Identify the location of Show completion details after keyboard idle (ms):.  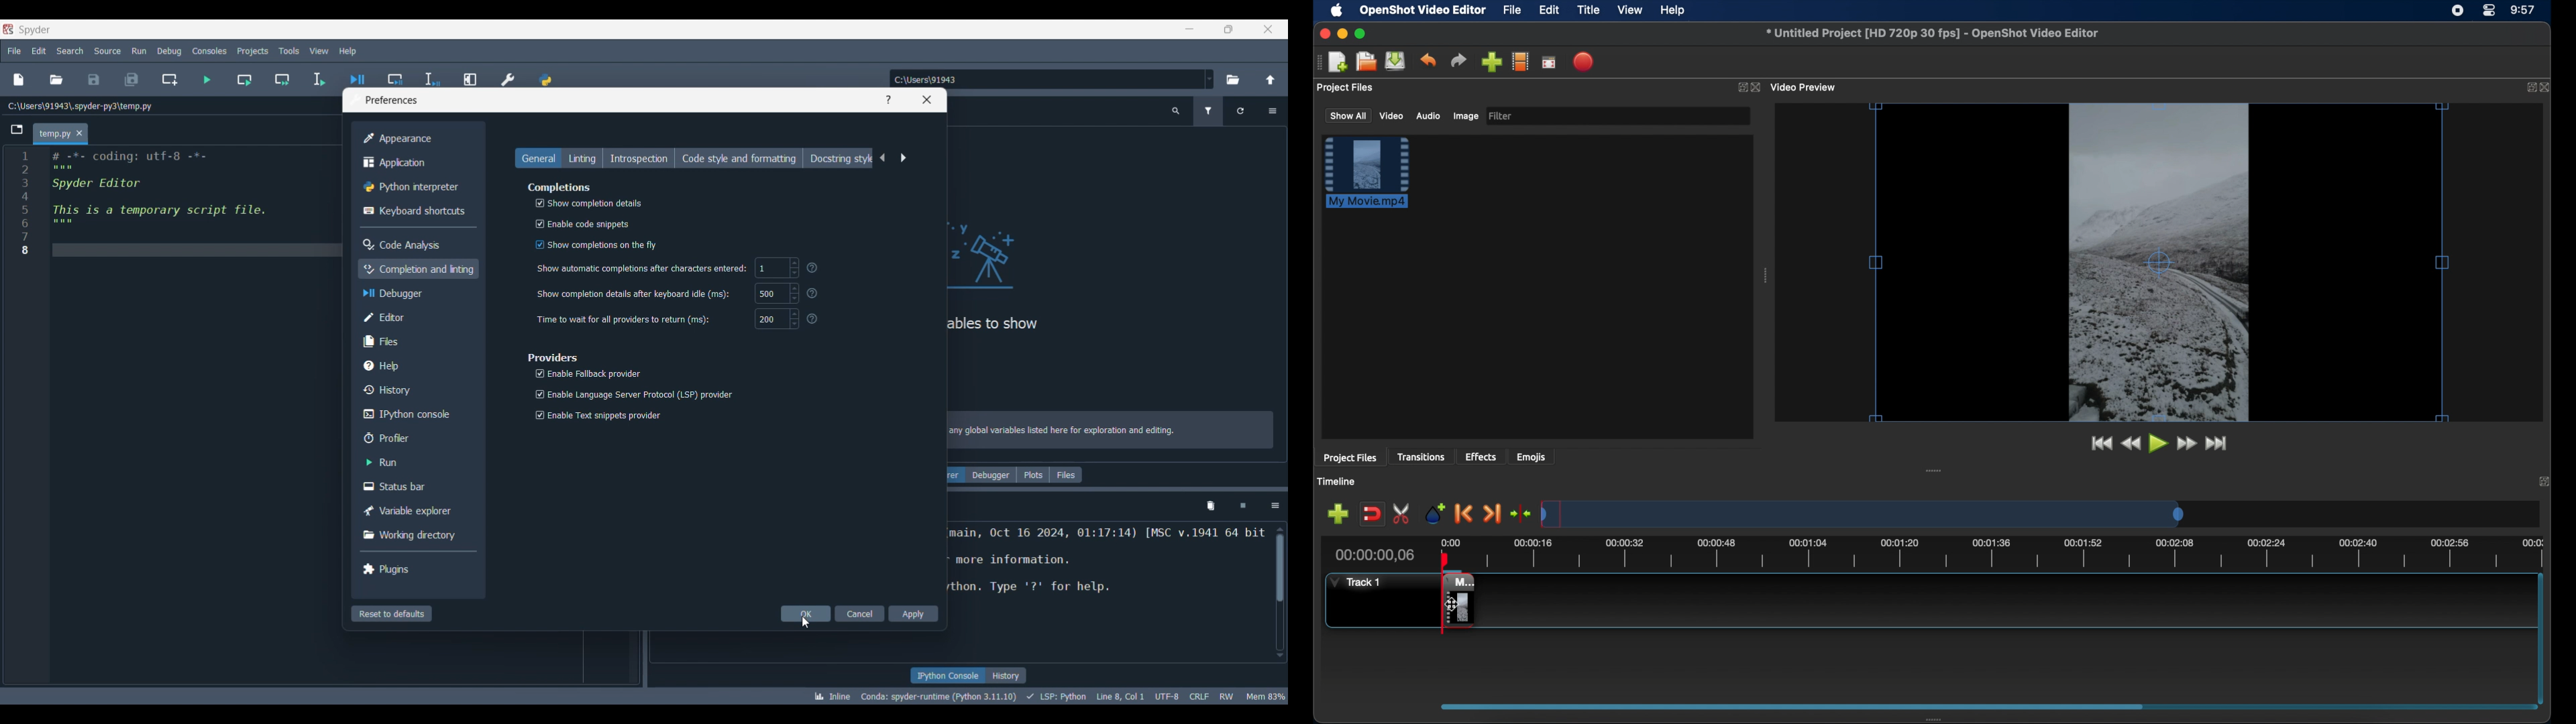
(633, 294).